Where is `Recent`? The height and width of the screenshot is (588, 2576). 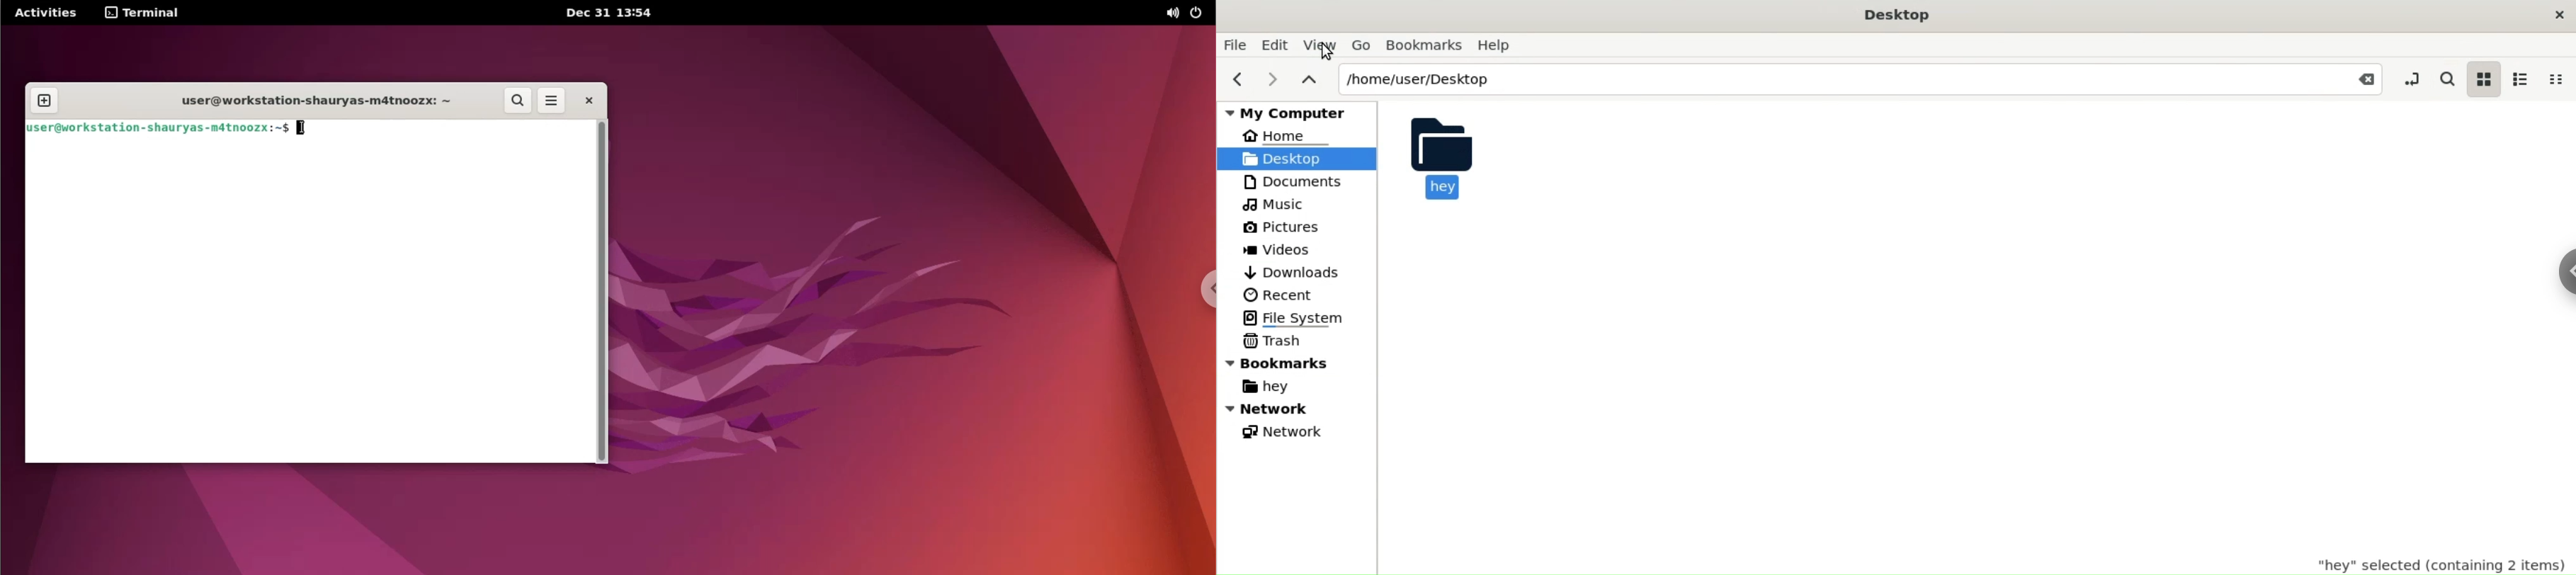 Recent is located at coordinates (1278, 295).